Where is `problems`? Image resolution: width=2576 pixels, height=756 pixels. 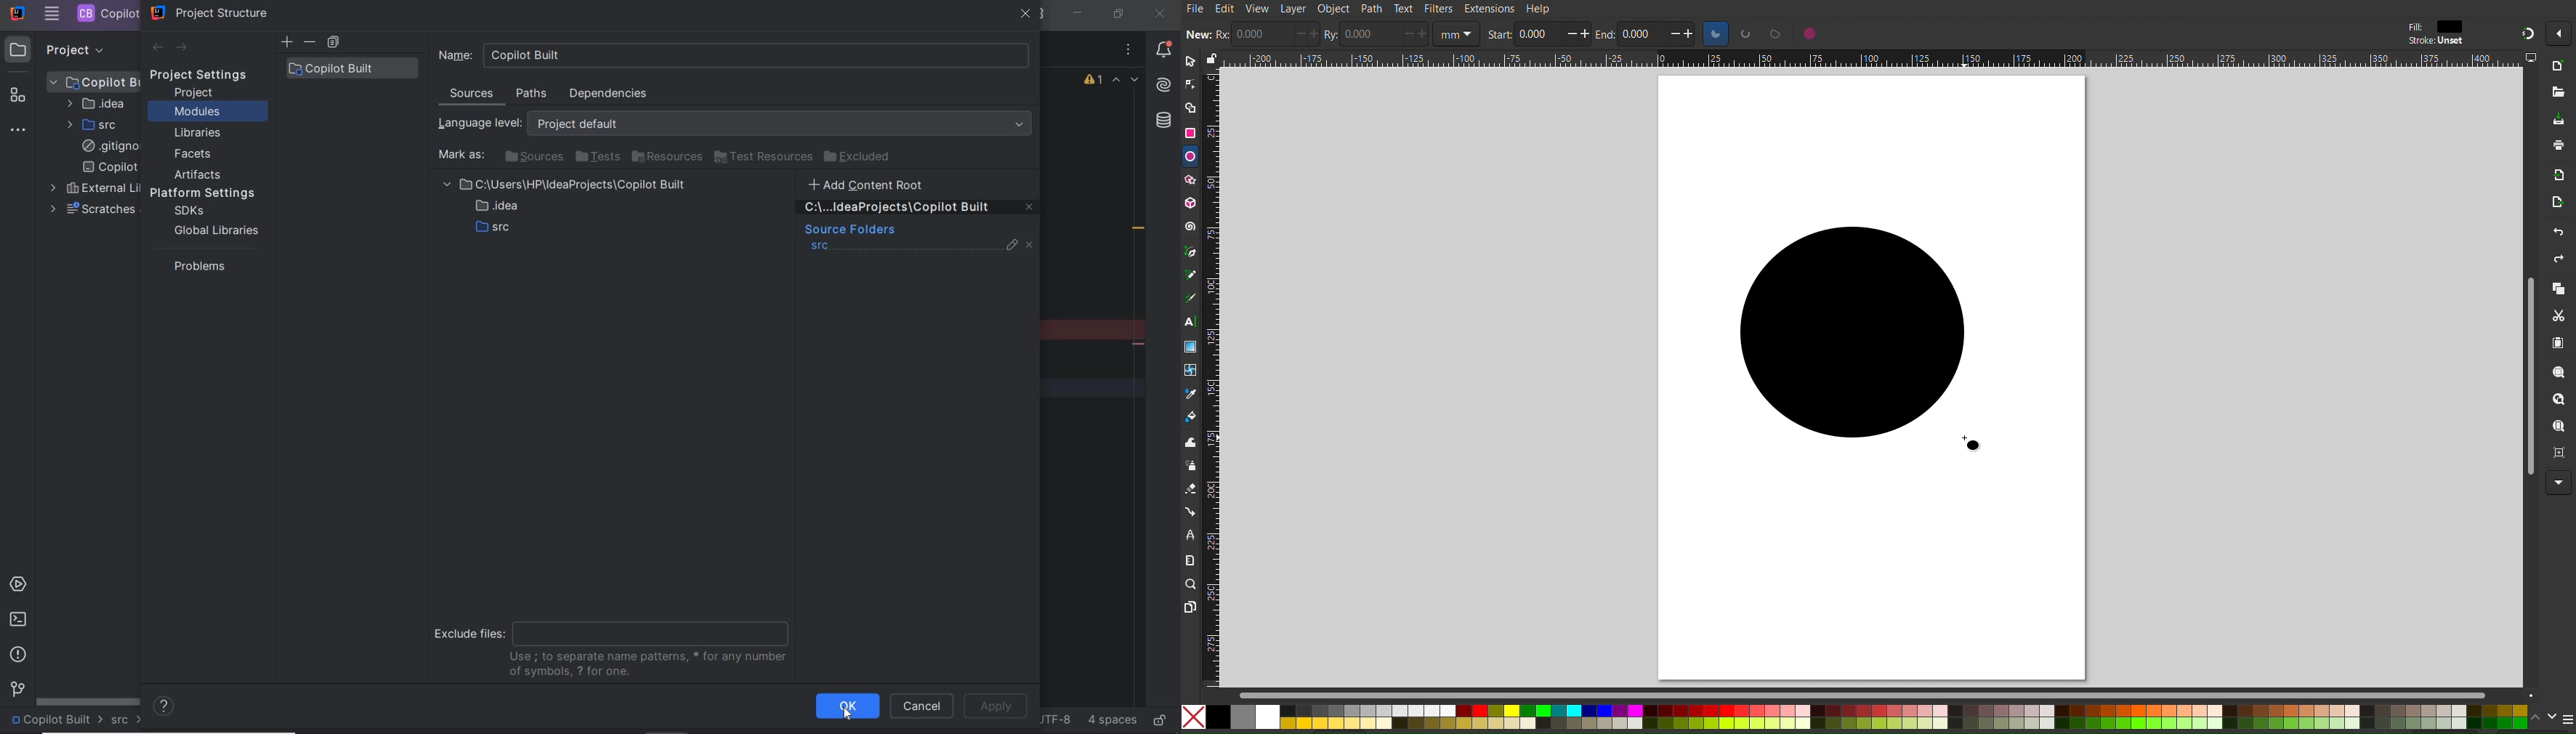
problems is located at coordinates (19, 655).